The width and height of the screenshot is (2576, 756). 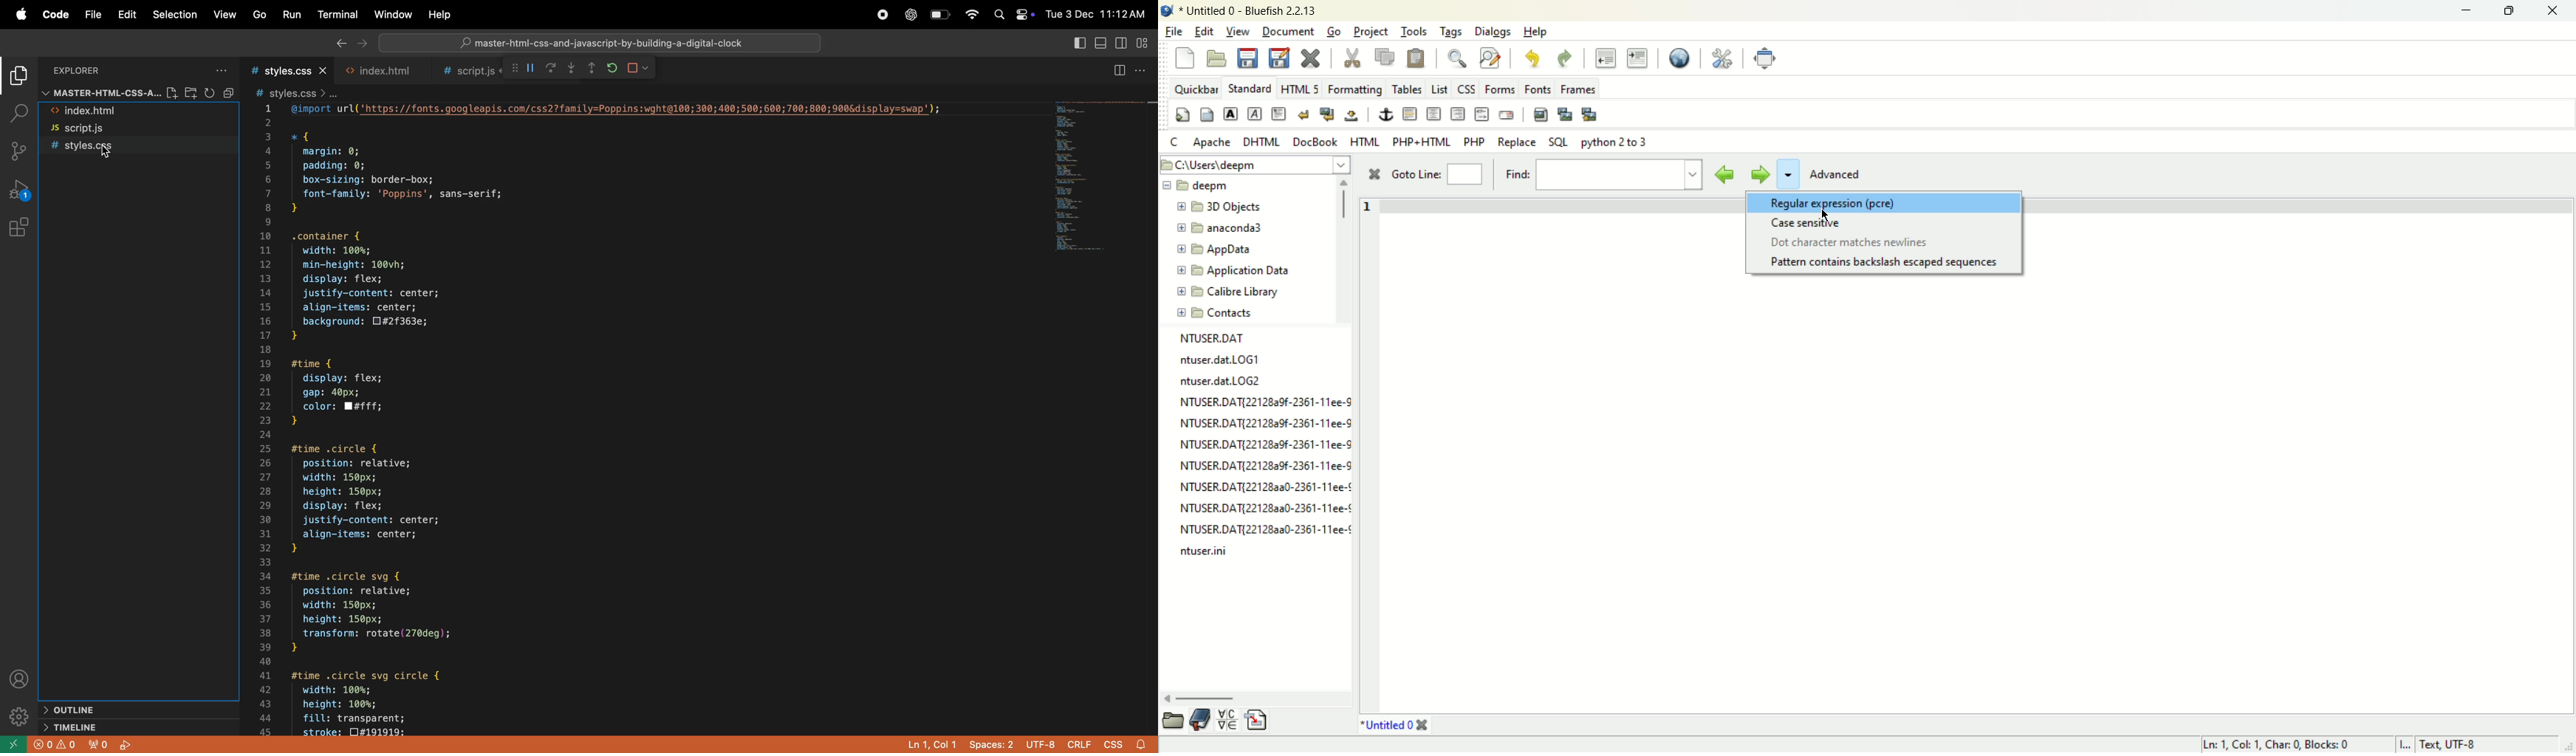 What do you see at coordinates (1450, 32) in the screenshot?
I see `tags` at bounding box center [1450, 32].